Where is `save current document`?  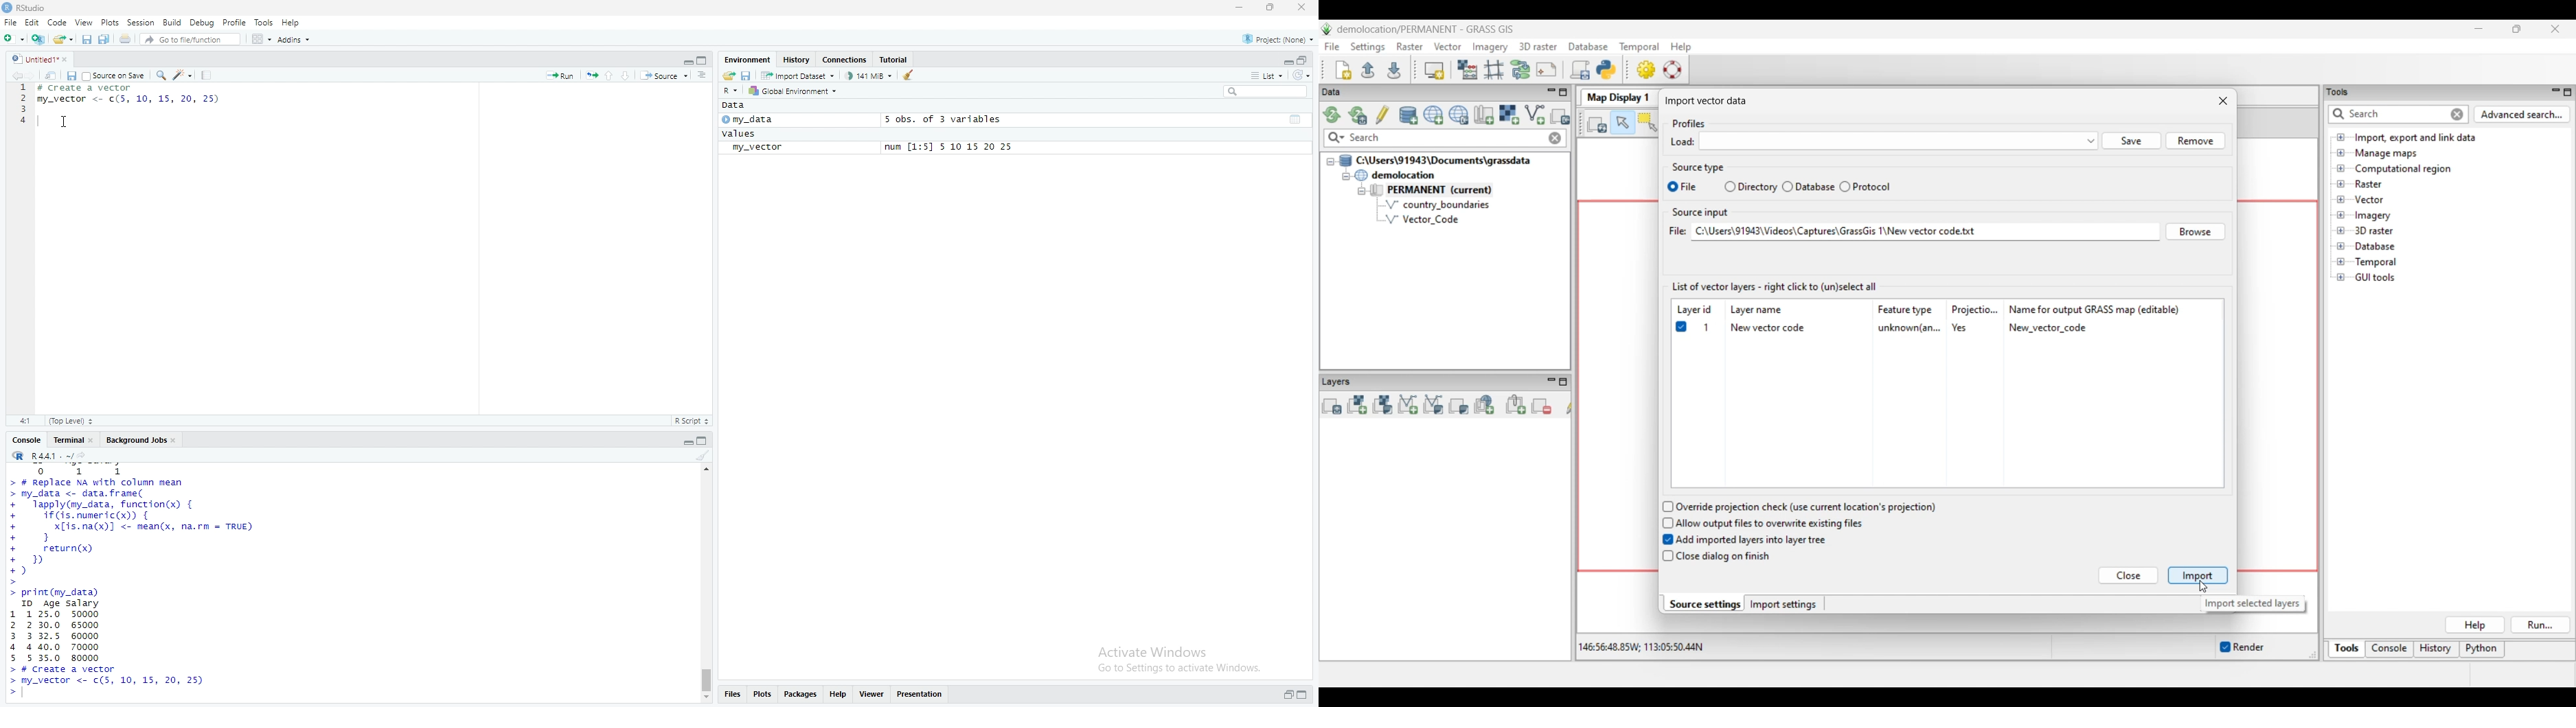 save current document is located at coordinates (86, 40).